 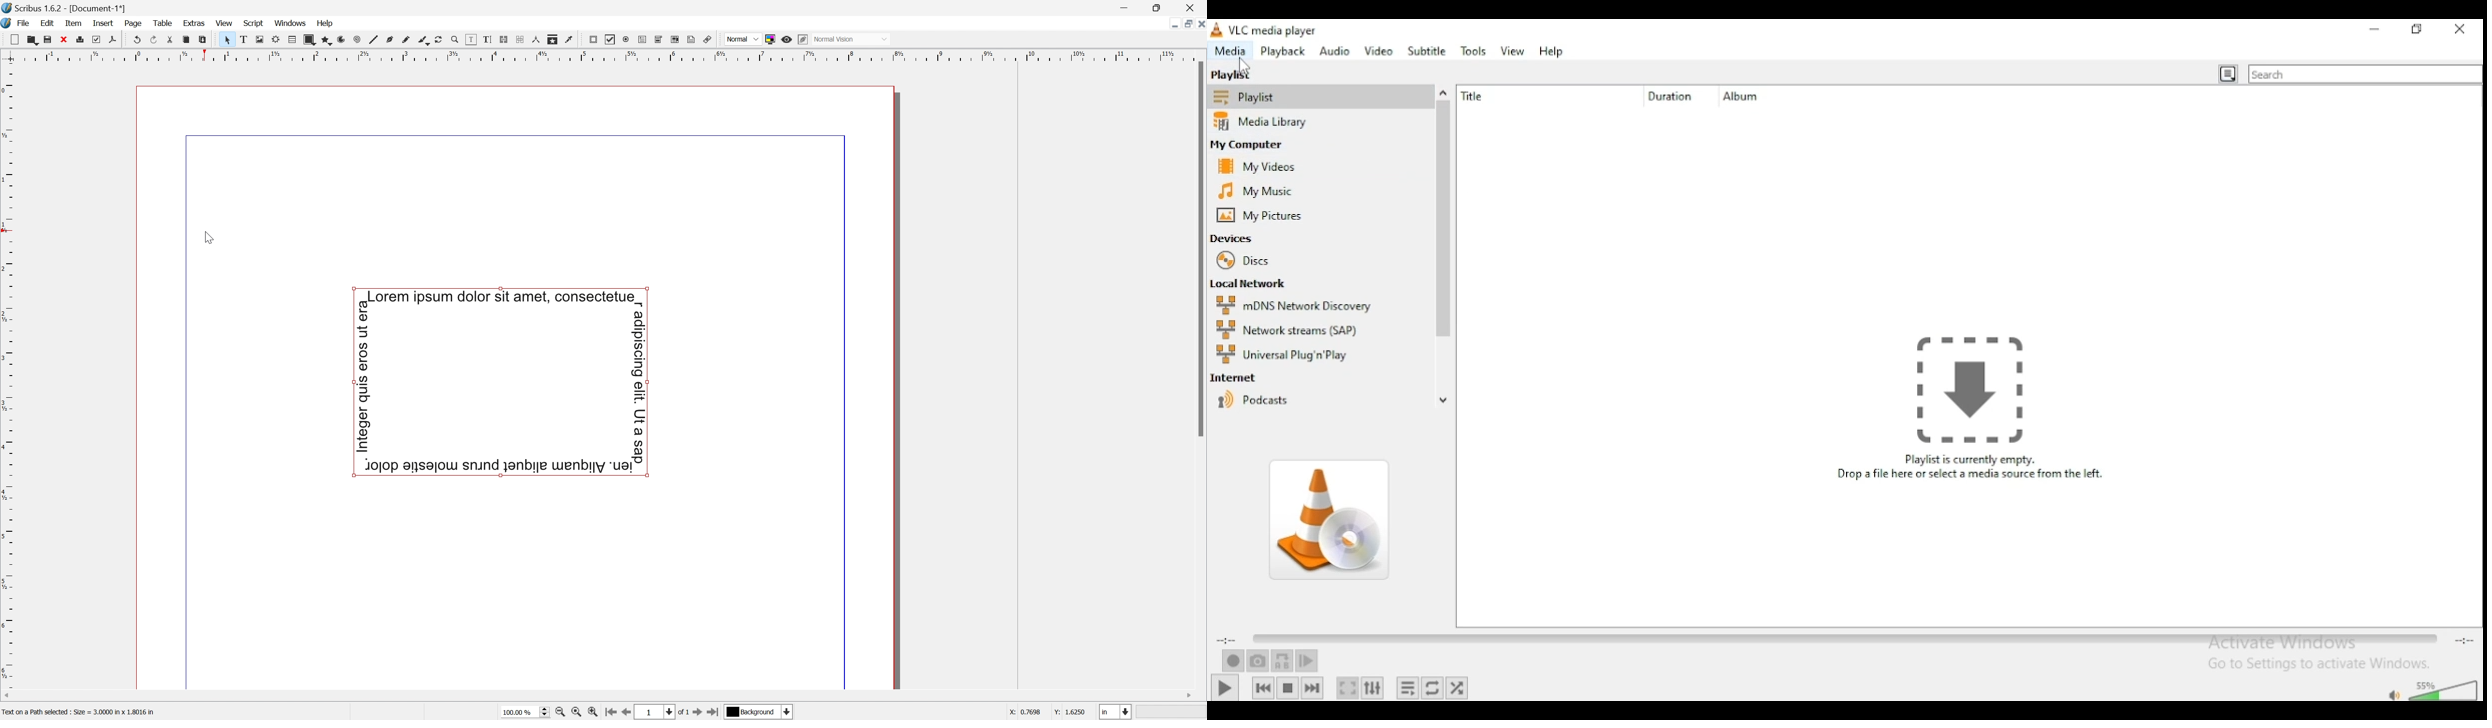 I want to click on Zoom in by the stepping value in tools preferences, so click(x=598, y=712).